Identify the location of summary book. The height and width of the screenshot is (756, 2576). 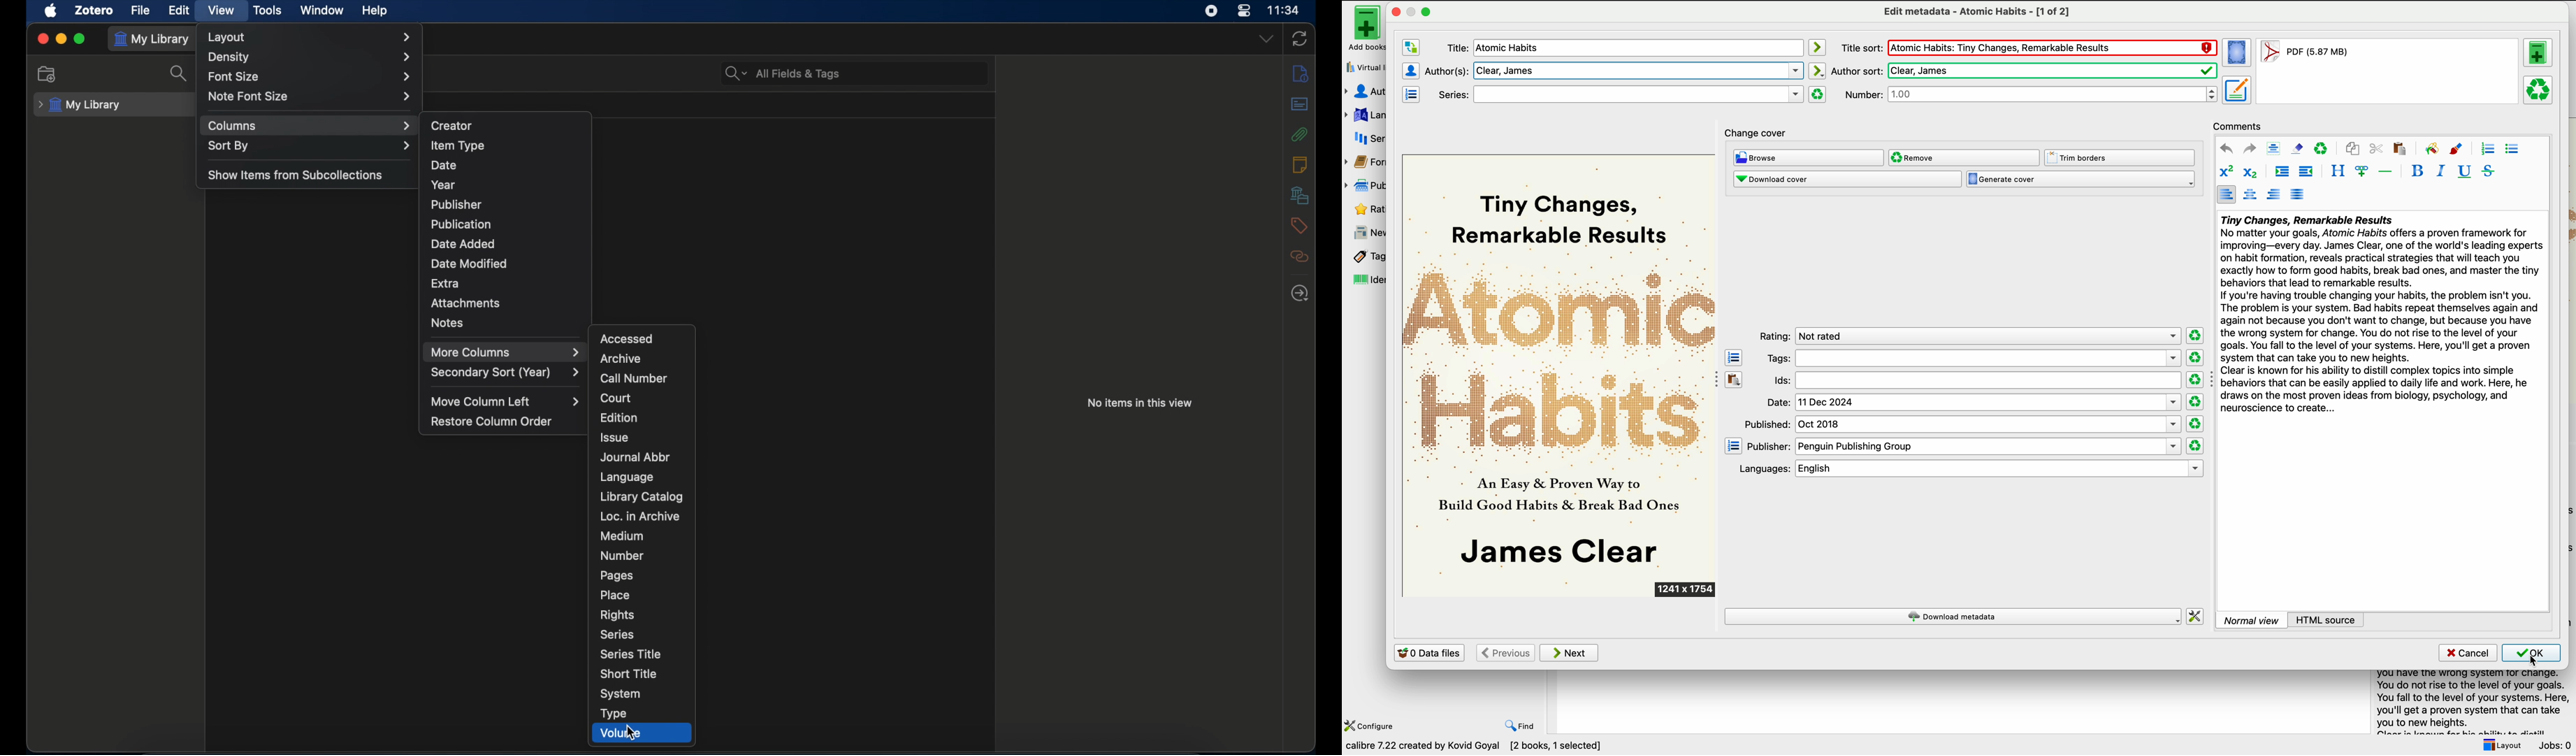
(2469, 701).